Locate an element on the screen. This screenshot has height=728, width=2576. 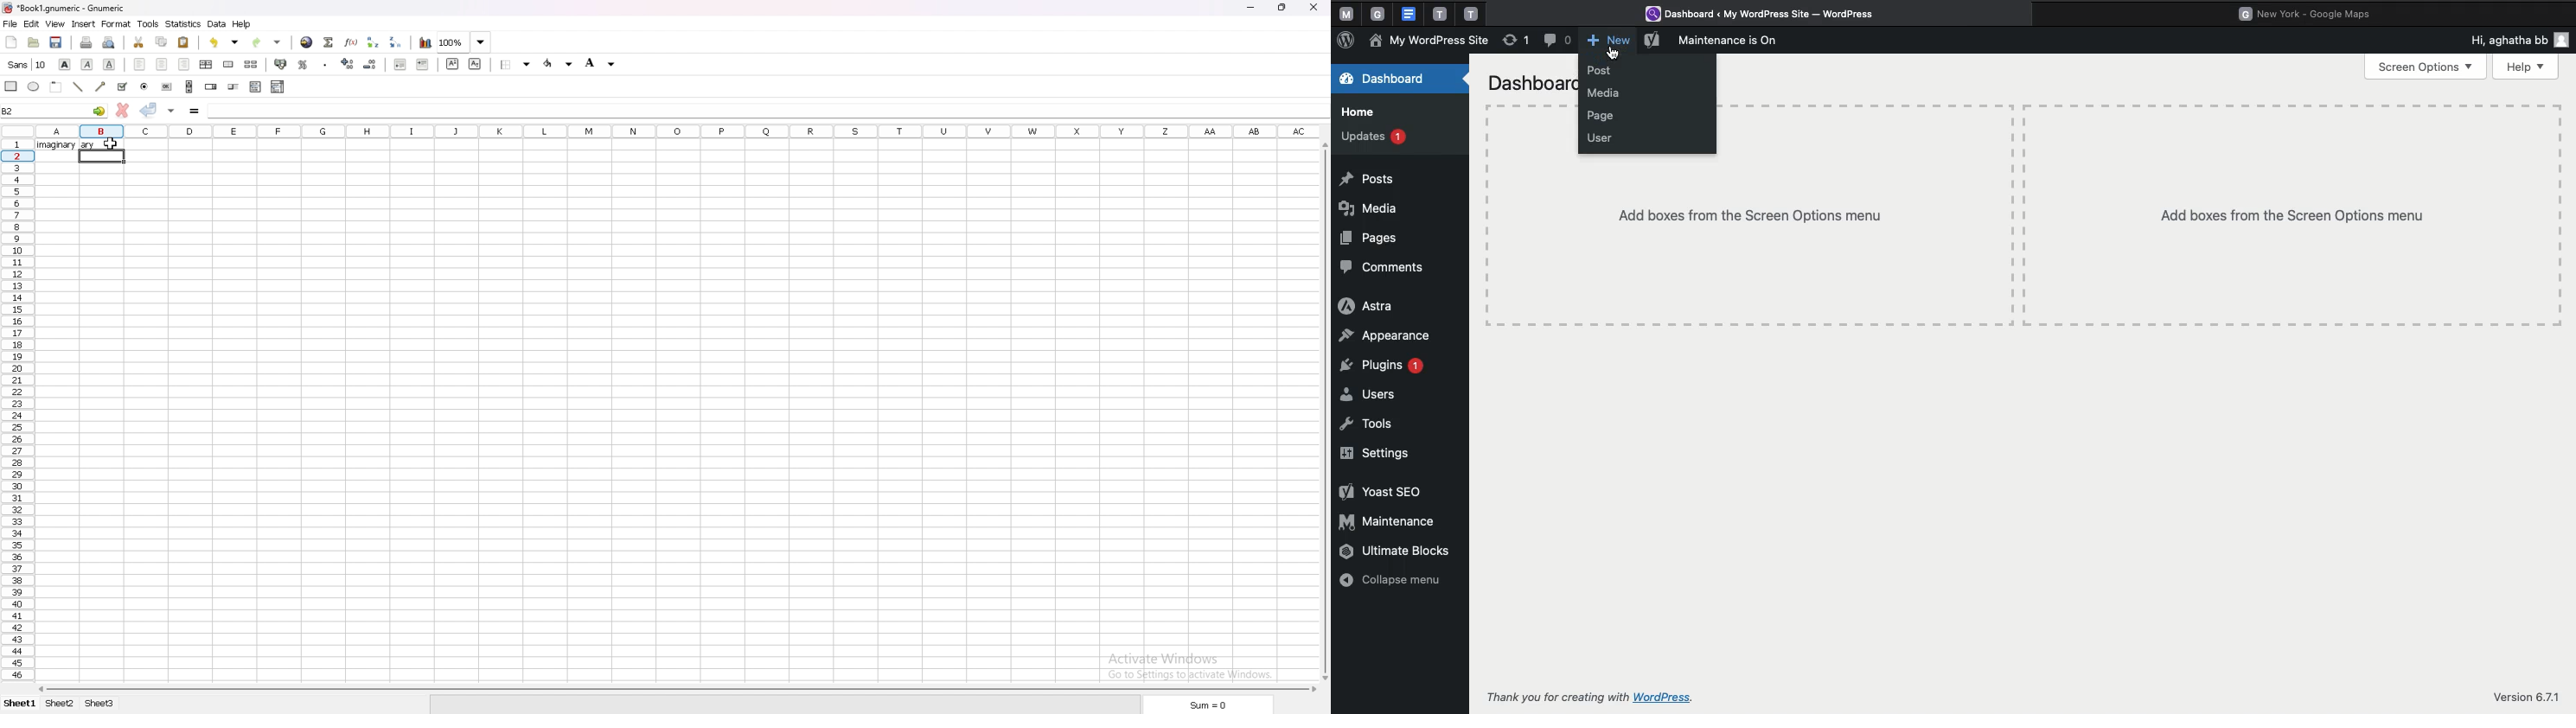
print is located at coordinates (86, 42).